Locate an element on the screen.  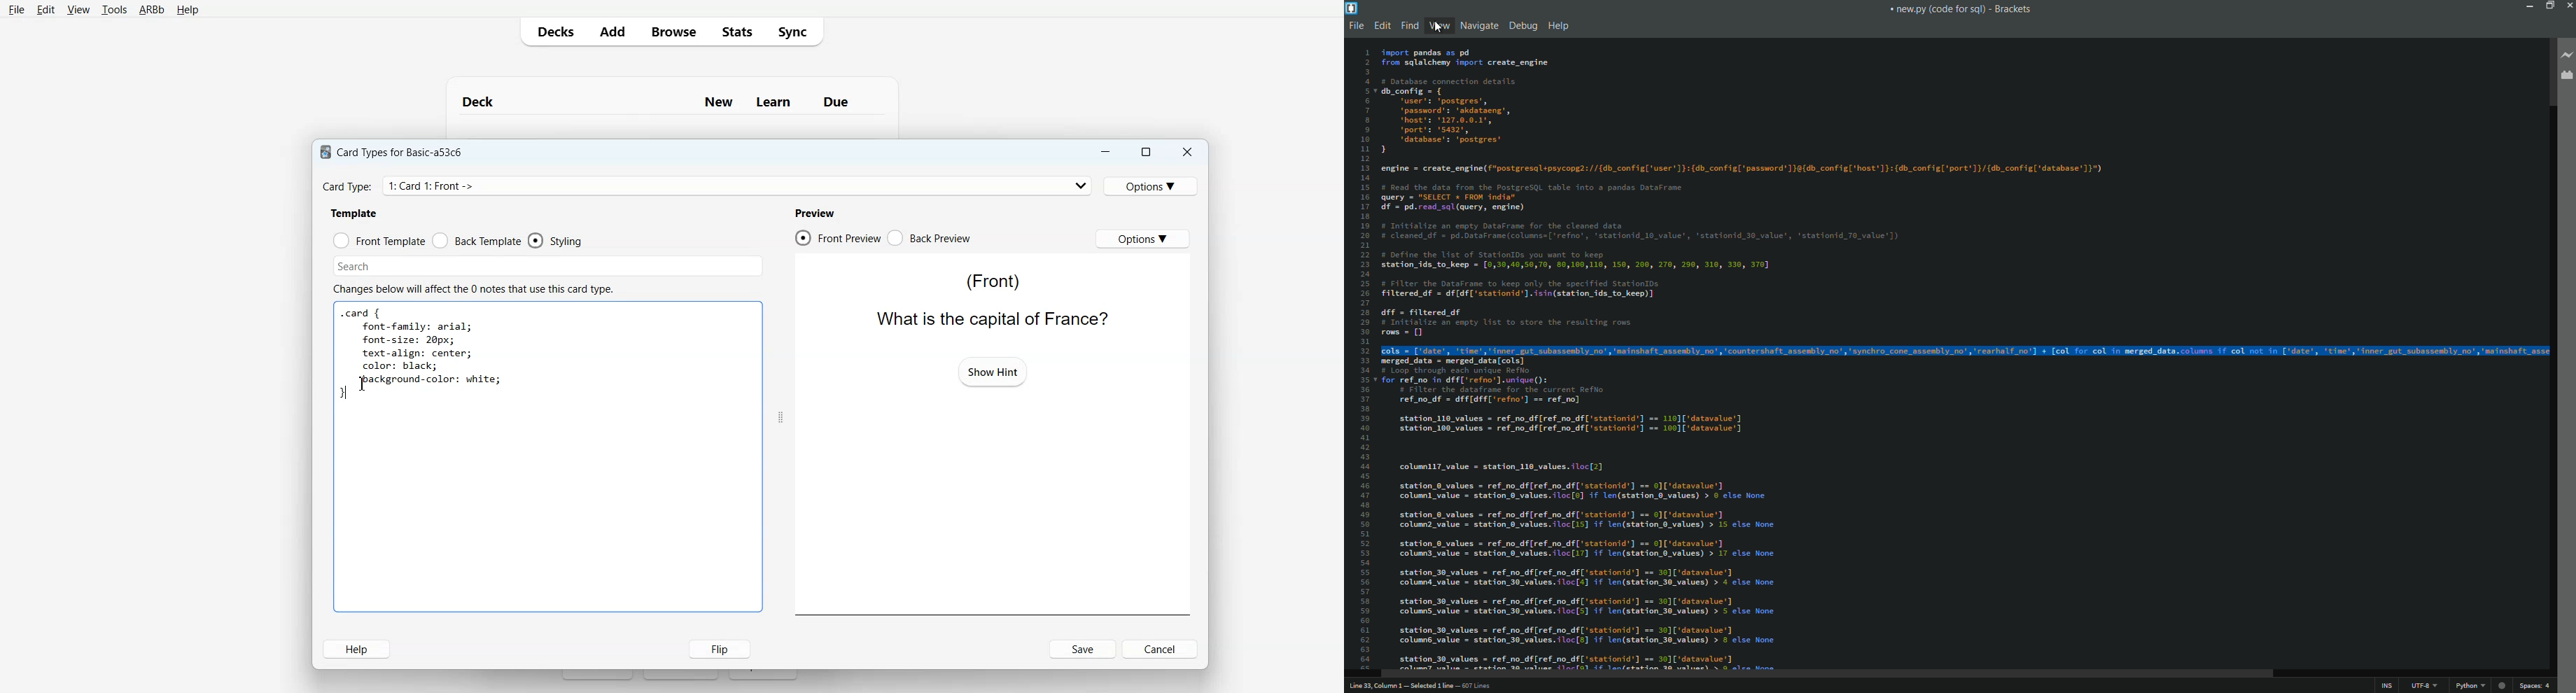
help menu is located at coordinates (1560, 27).